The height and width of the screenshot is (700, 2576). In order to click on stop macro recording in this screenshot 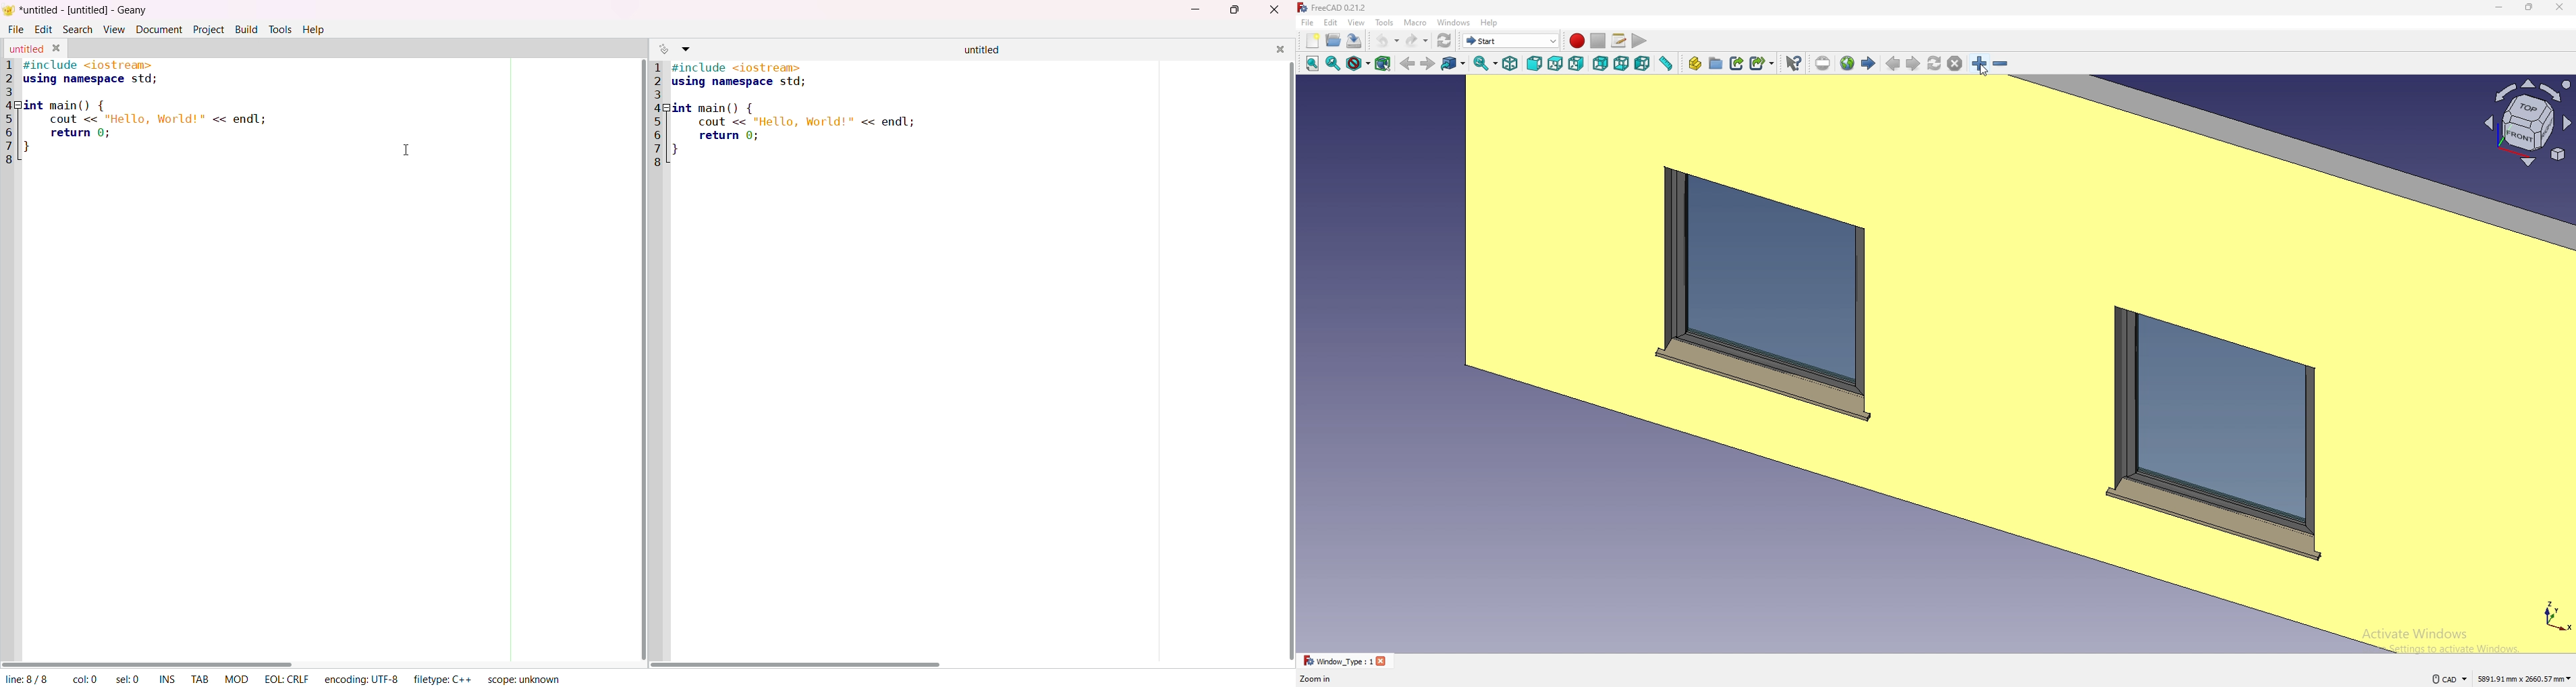, I will do `click(1599, 41)`.